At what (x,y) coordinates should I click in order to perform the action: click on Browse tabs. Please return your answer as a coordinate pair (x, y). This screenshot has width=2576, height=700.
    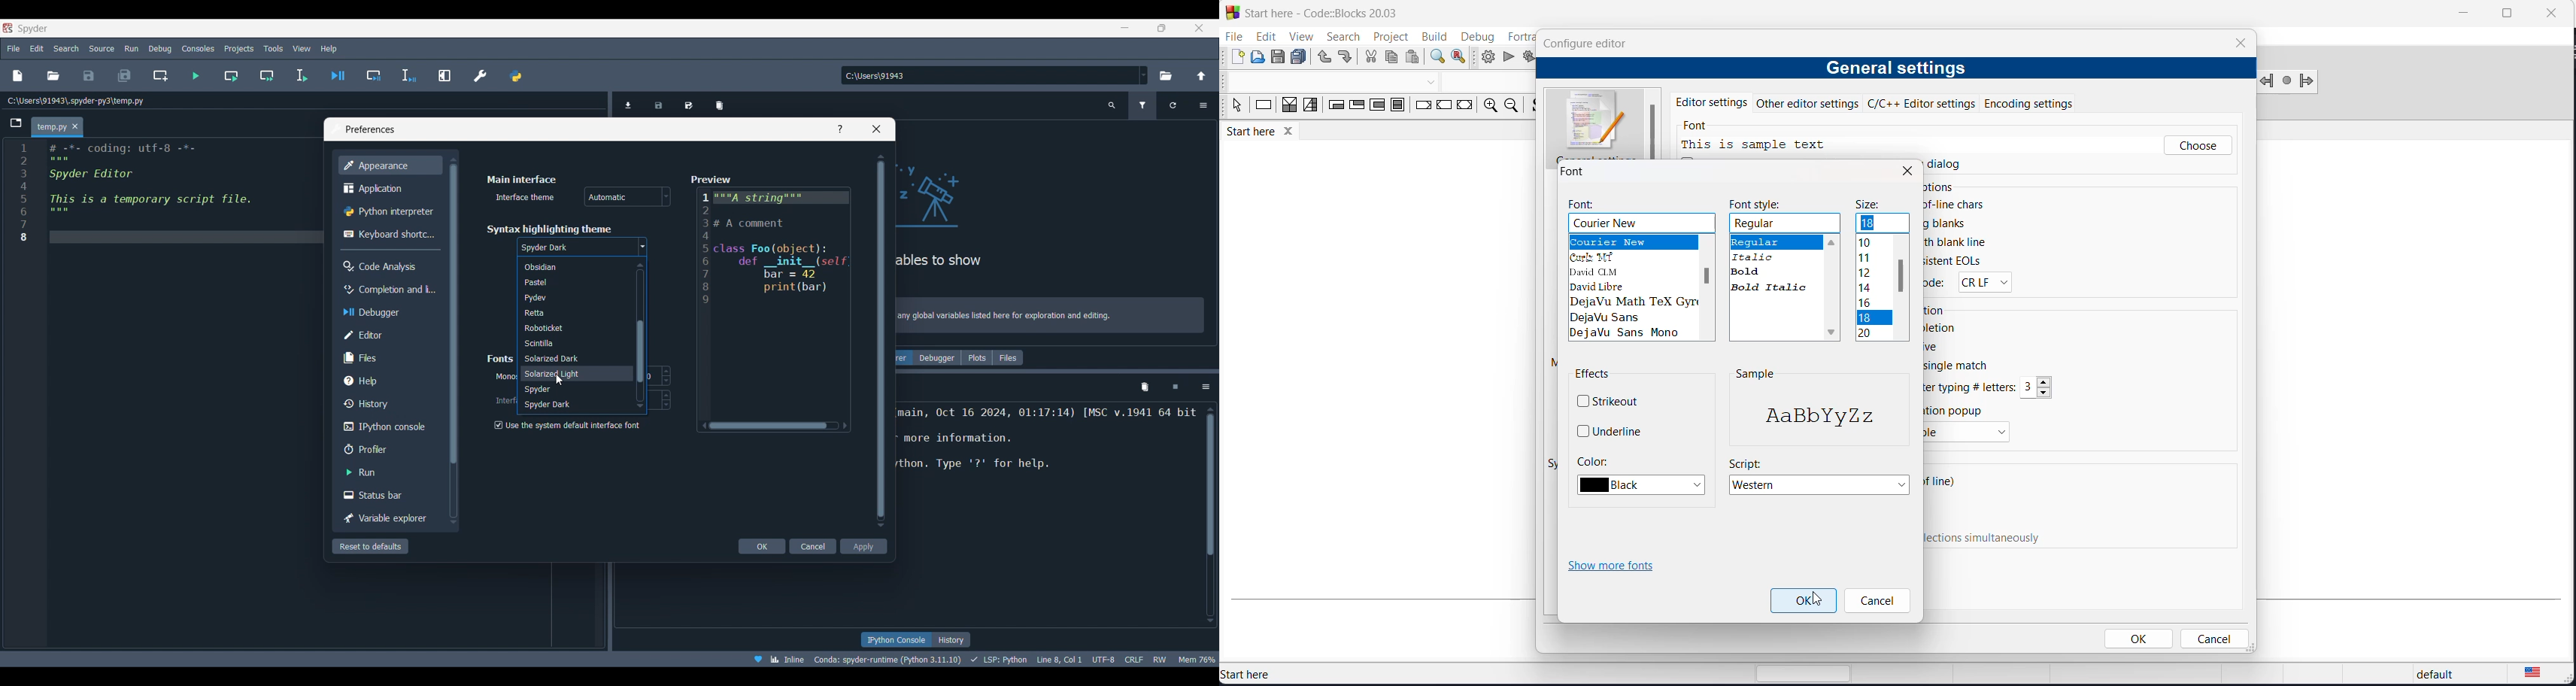
    Looking at the image, I should click on (16, 123).